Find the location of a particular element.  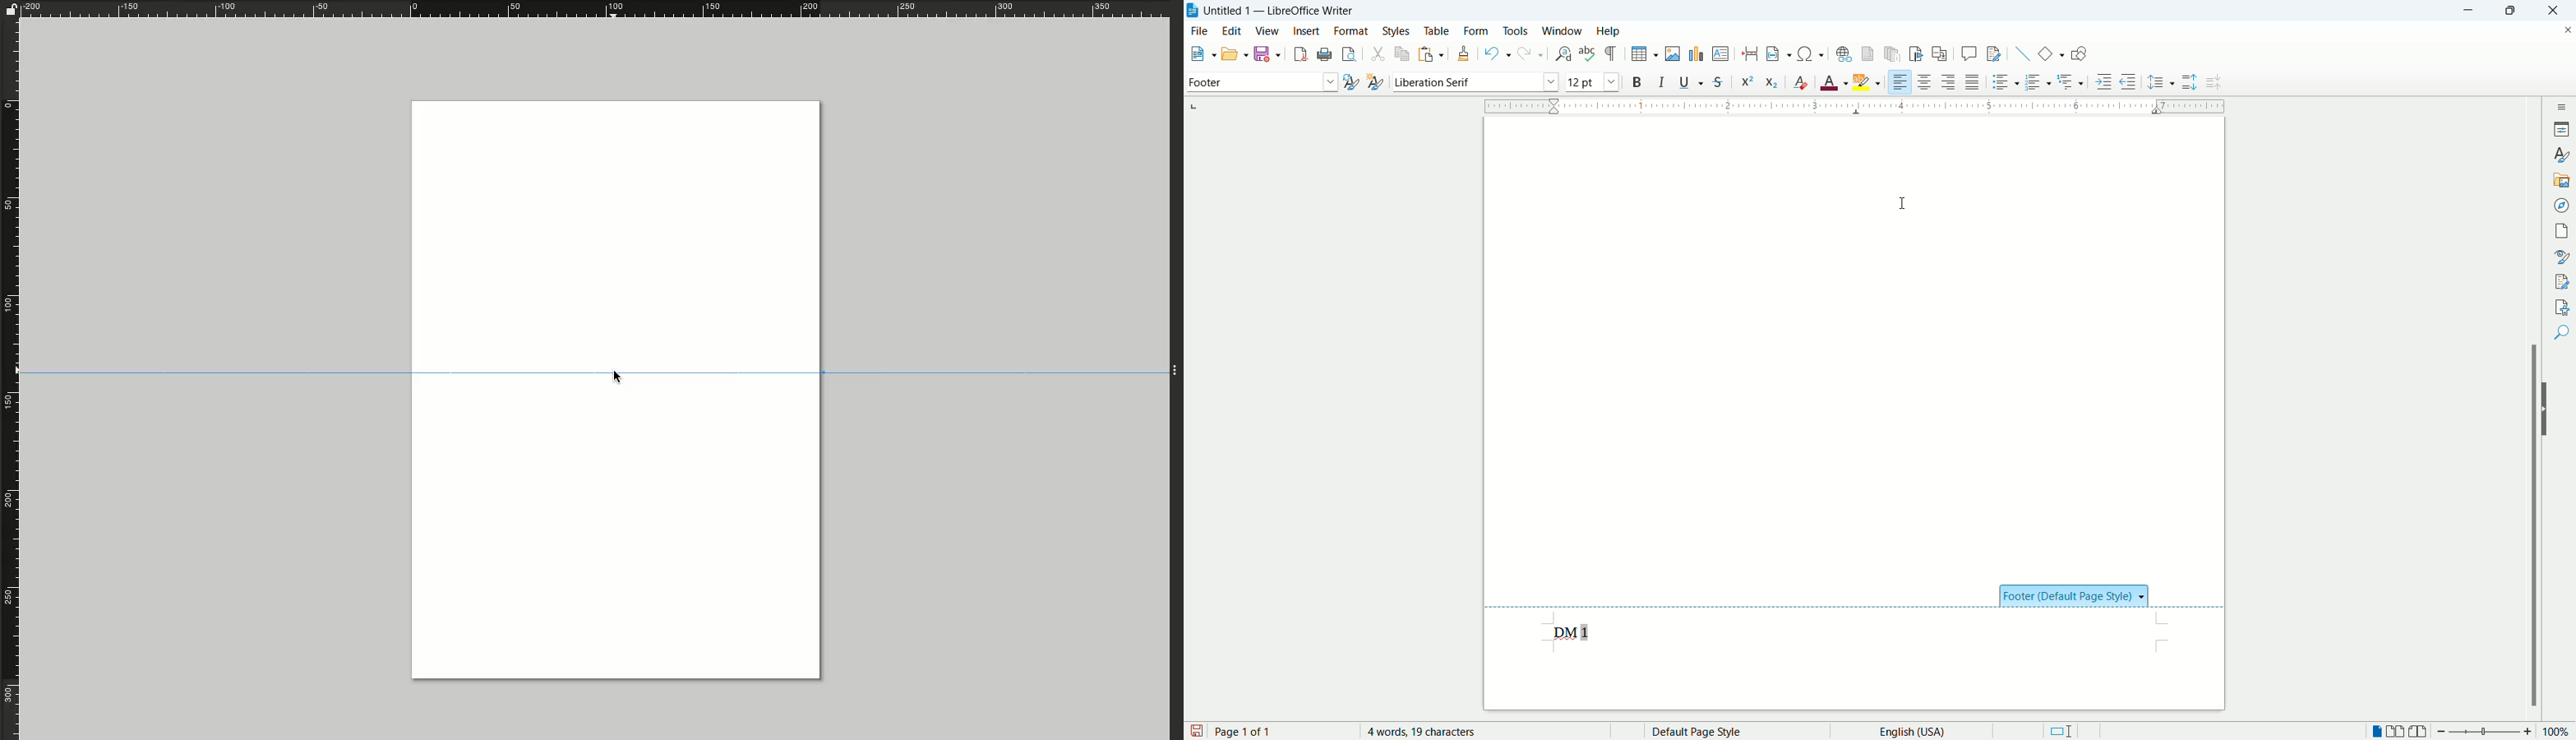

bold is located at coordinates (1637, 81).